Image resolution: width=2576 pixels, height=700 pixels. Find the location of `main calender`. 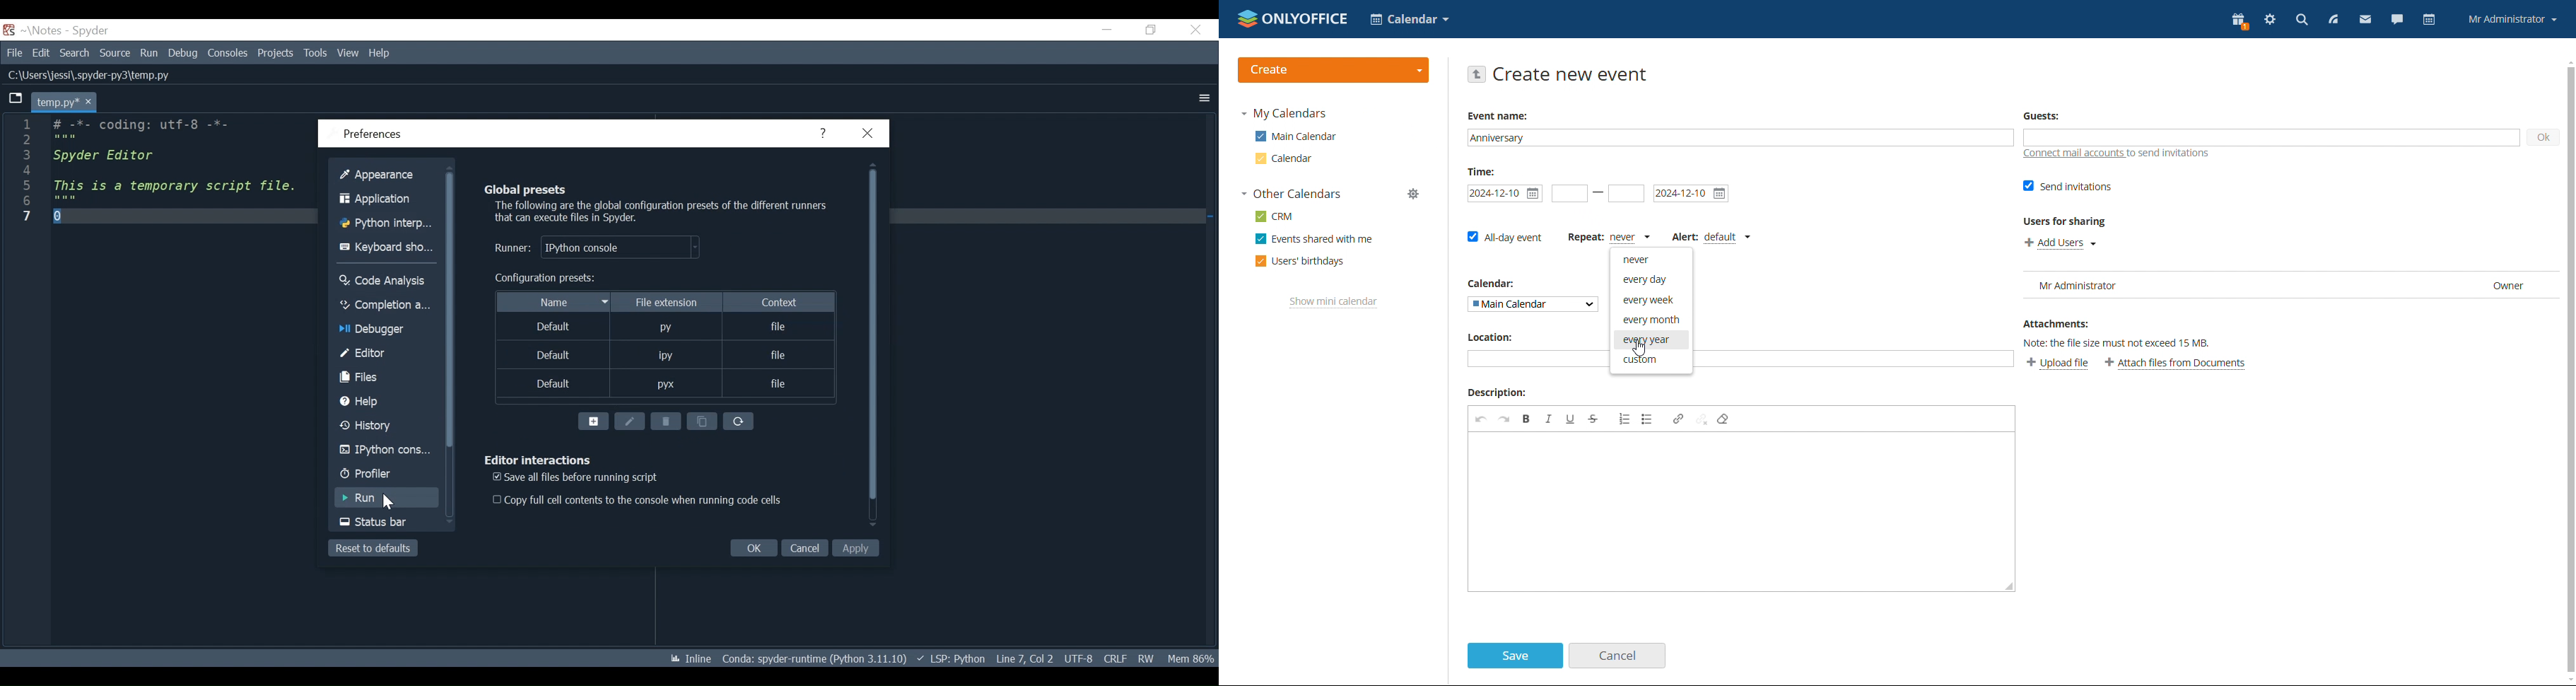

main calender is located at coordinates (1294, 139).